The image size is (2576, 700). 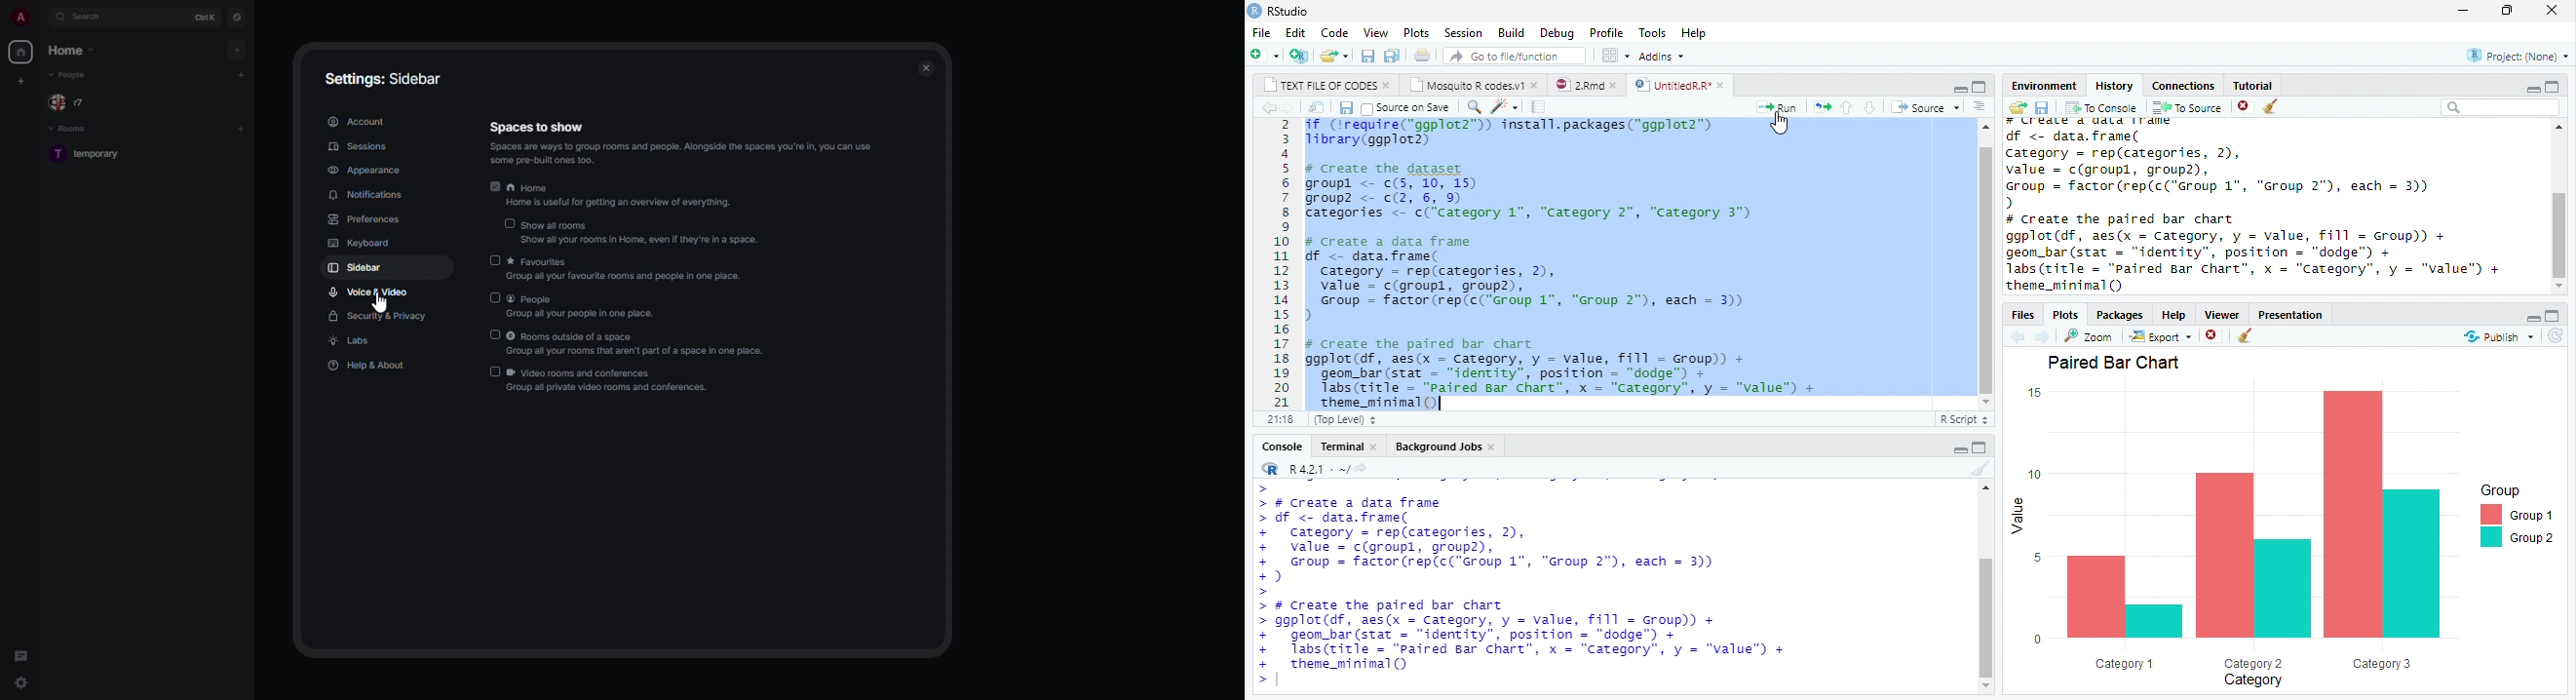 I want to click on share icon, so click(x=1364, y=468).